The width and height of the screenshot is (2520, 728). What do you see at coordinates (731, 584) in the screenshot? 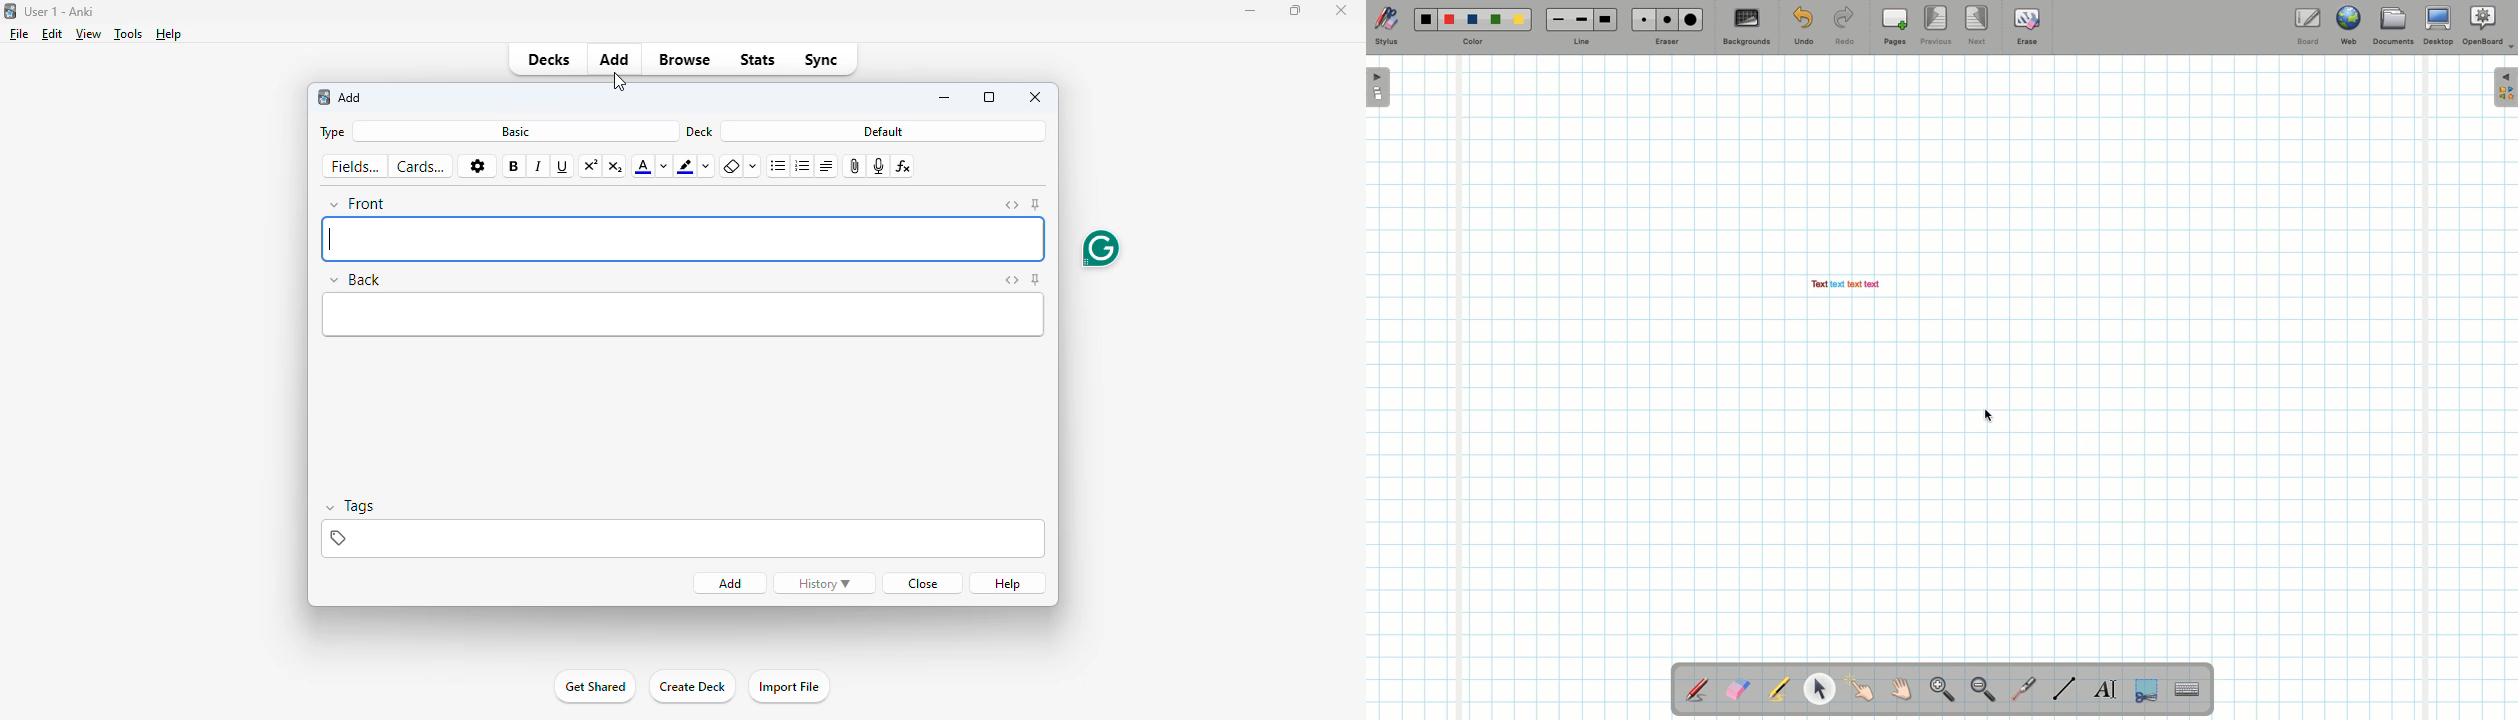
I see `add` at bounding box center [731, 584].